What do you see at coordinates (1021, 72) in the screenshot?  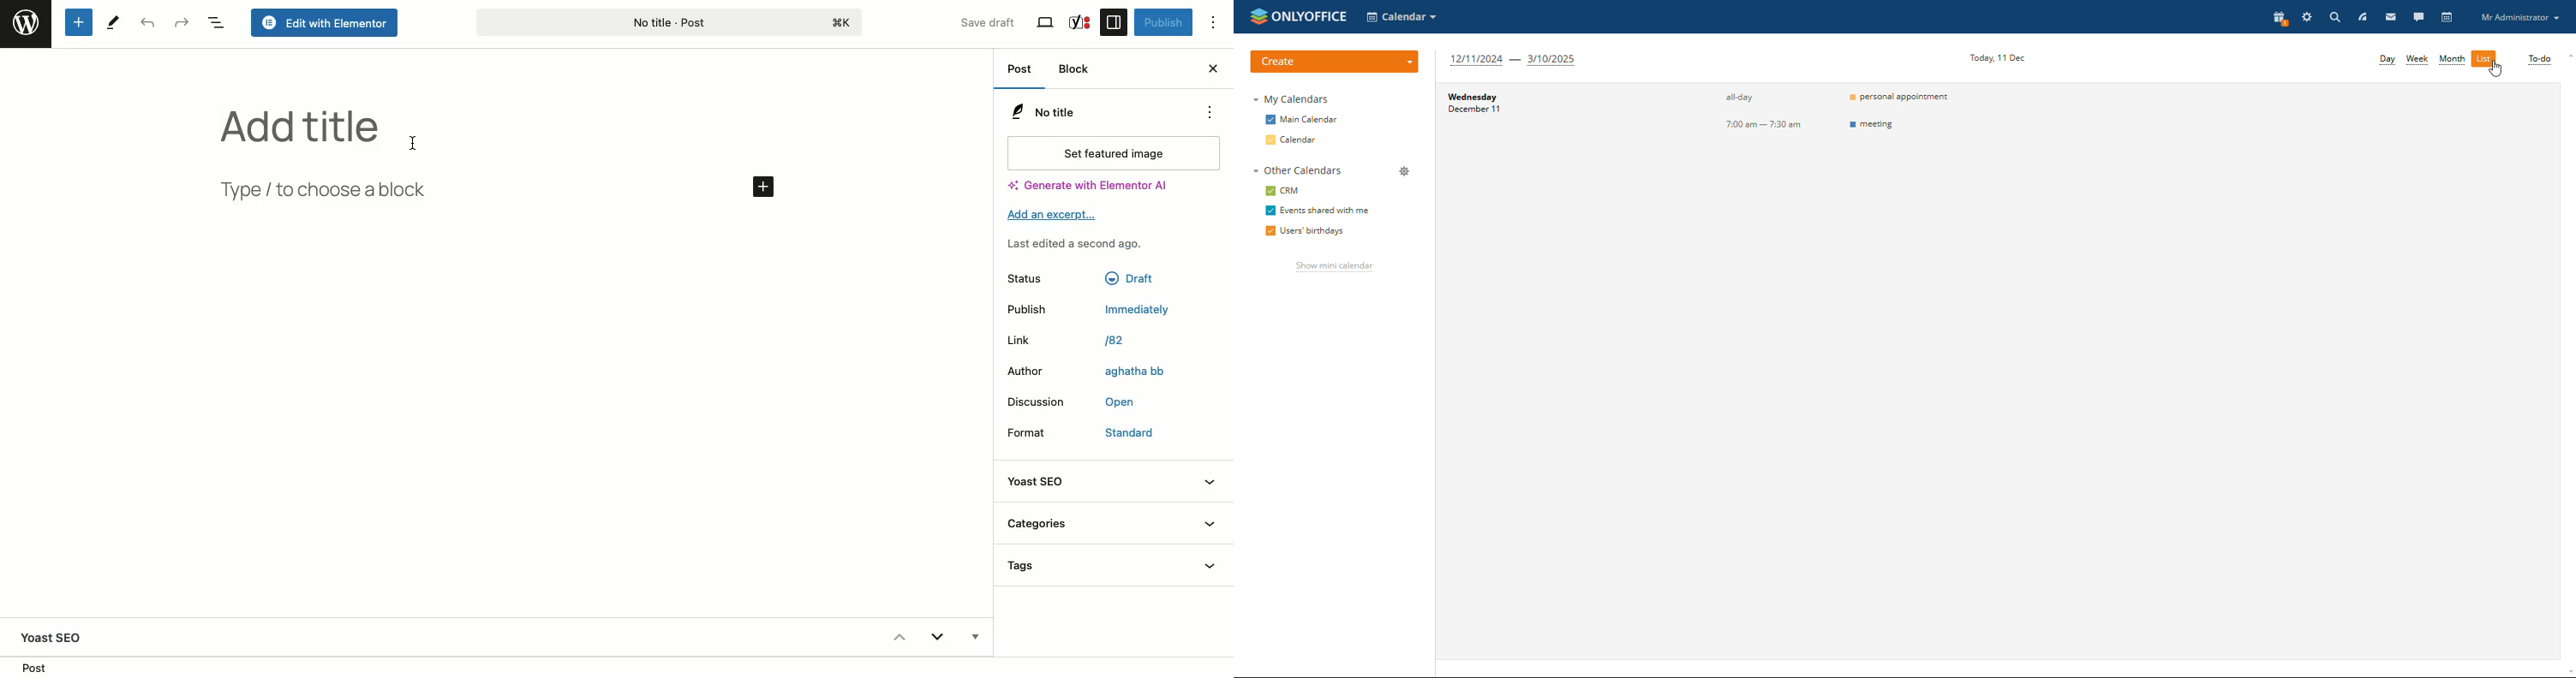 I see `Post` at bounding box center [1021, 72].